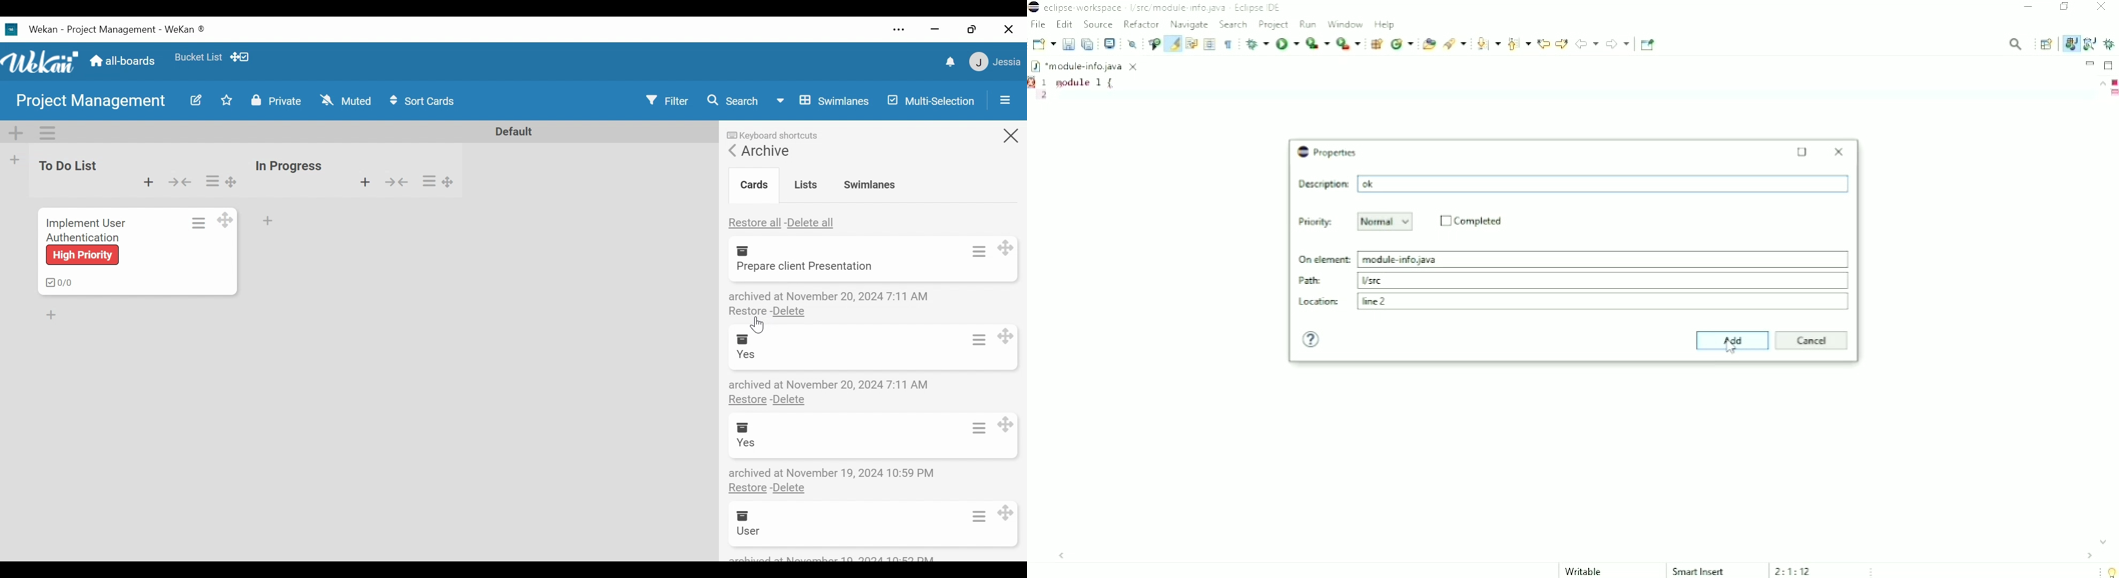  I want to click on Back, so click(1587, 43).